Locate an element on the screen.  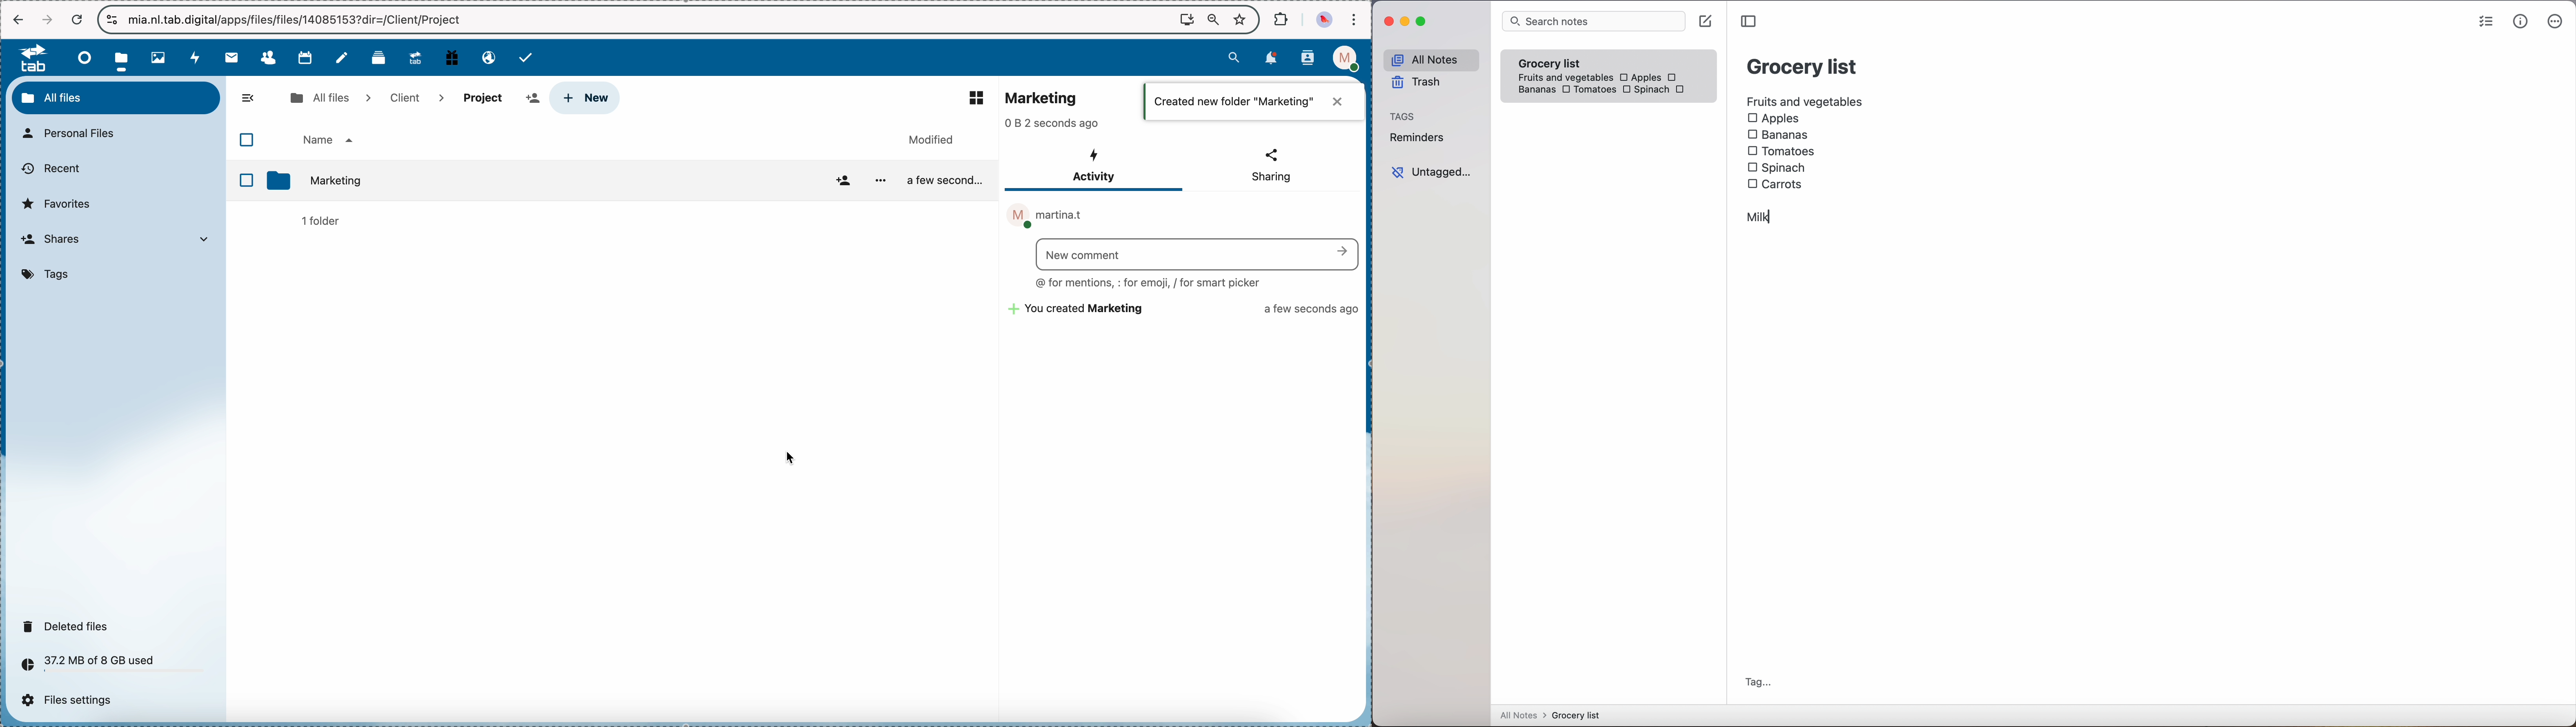
martina.t is located at coordinates (1048, 217).